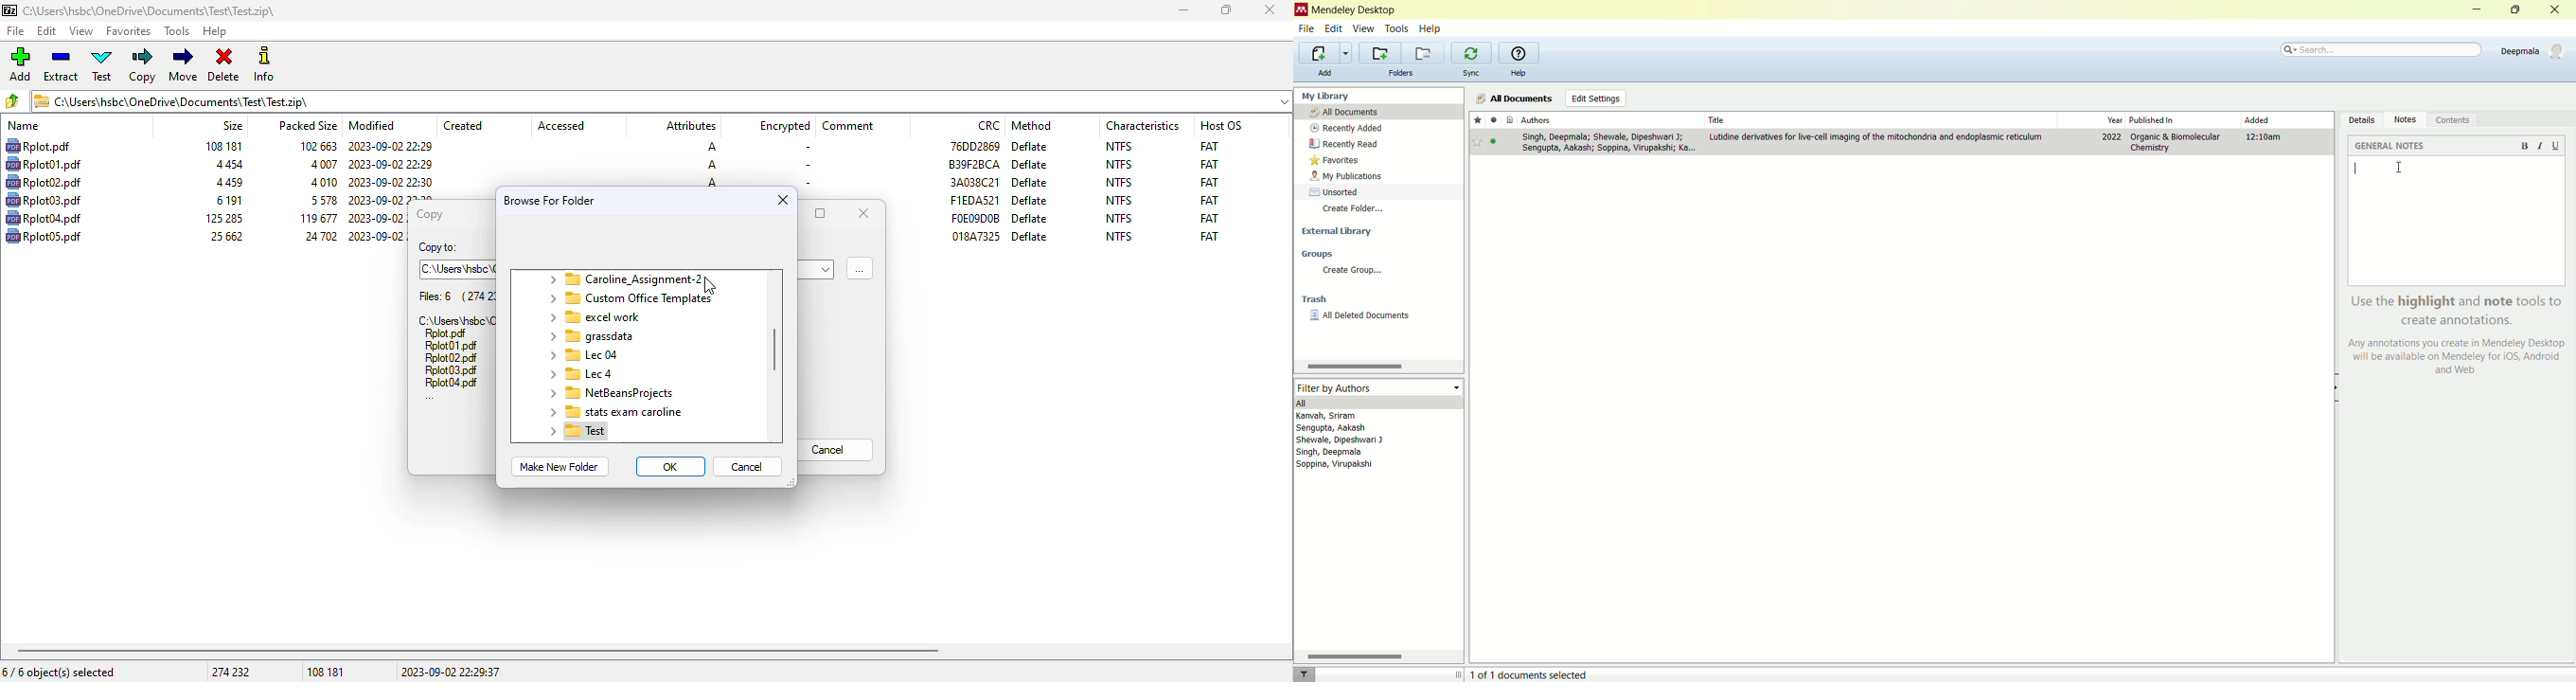 The image size is (2576, 700). Describe the element at coordinates (2115, 121) in the screenshot. I see `year` at that location.